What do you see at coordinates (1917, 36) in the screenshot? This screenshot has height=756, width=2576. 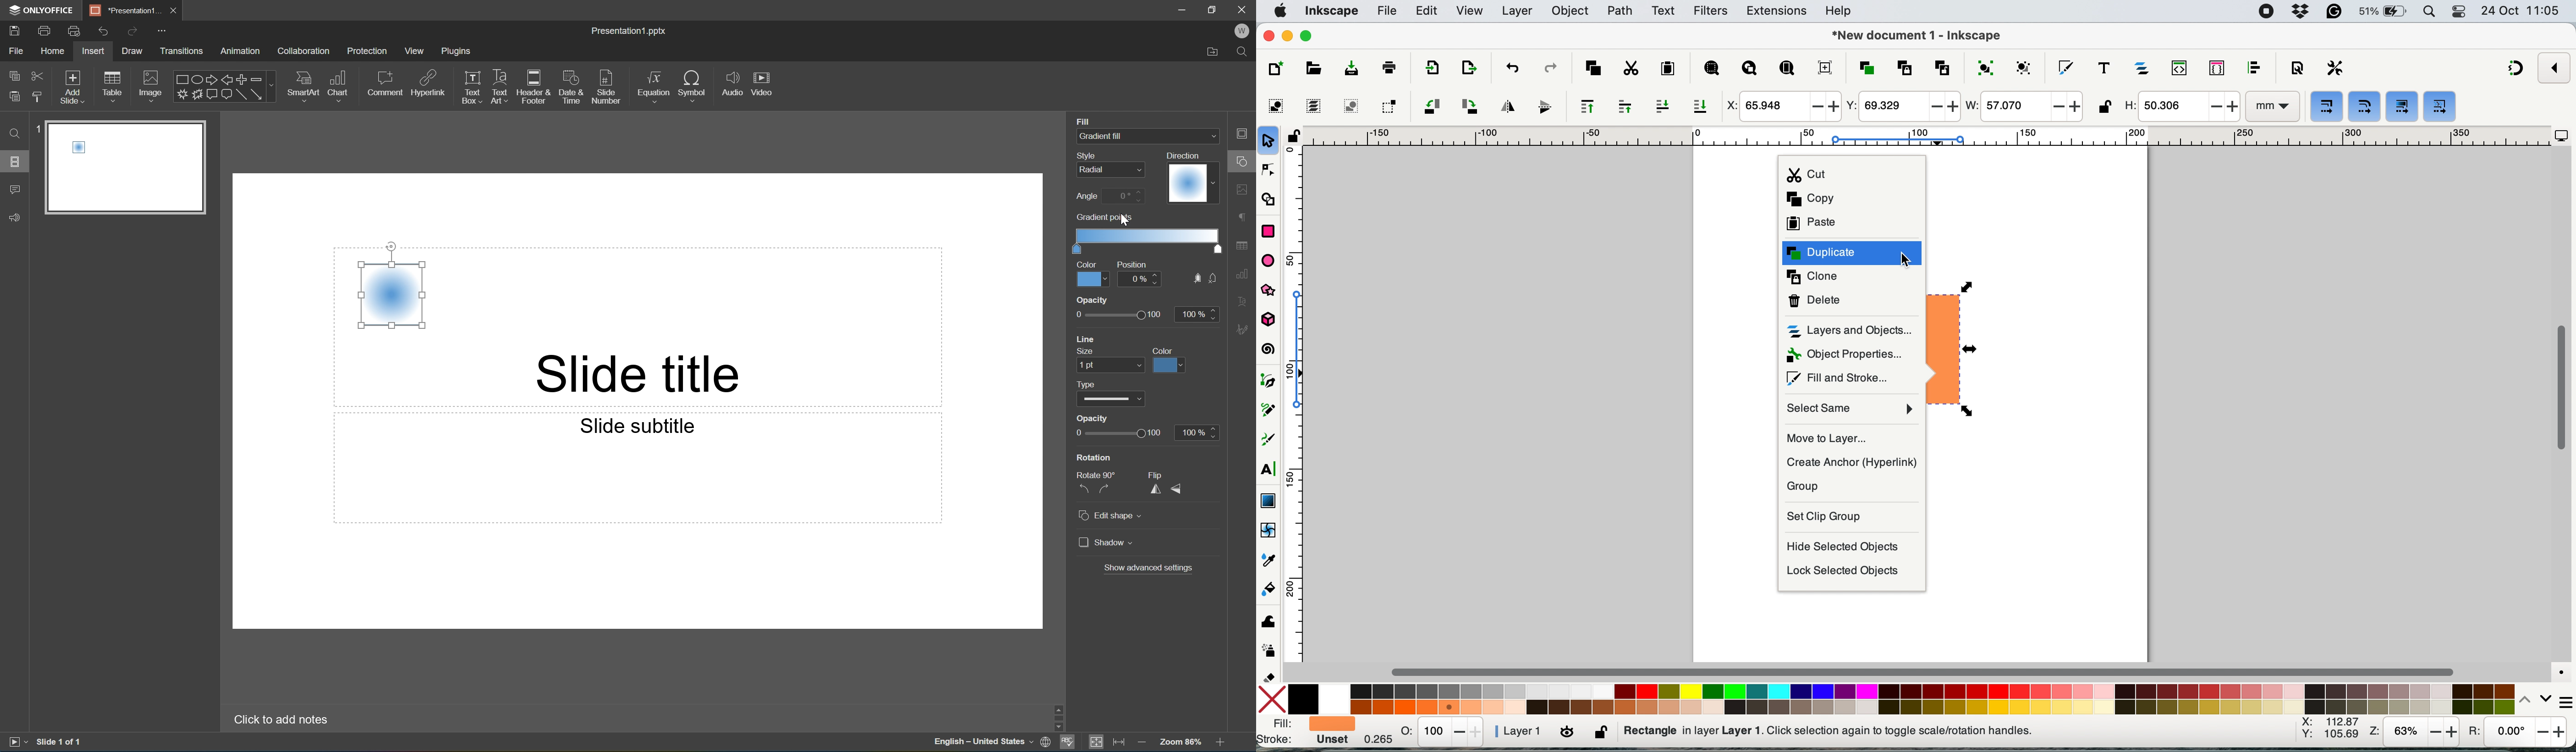 I see `document name` at bounding box center [1917, 36].